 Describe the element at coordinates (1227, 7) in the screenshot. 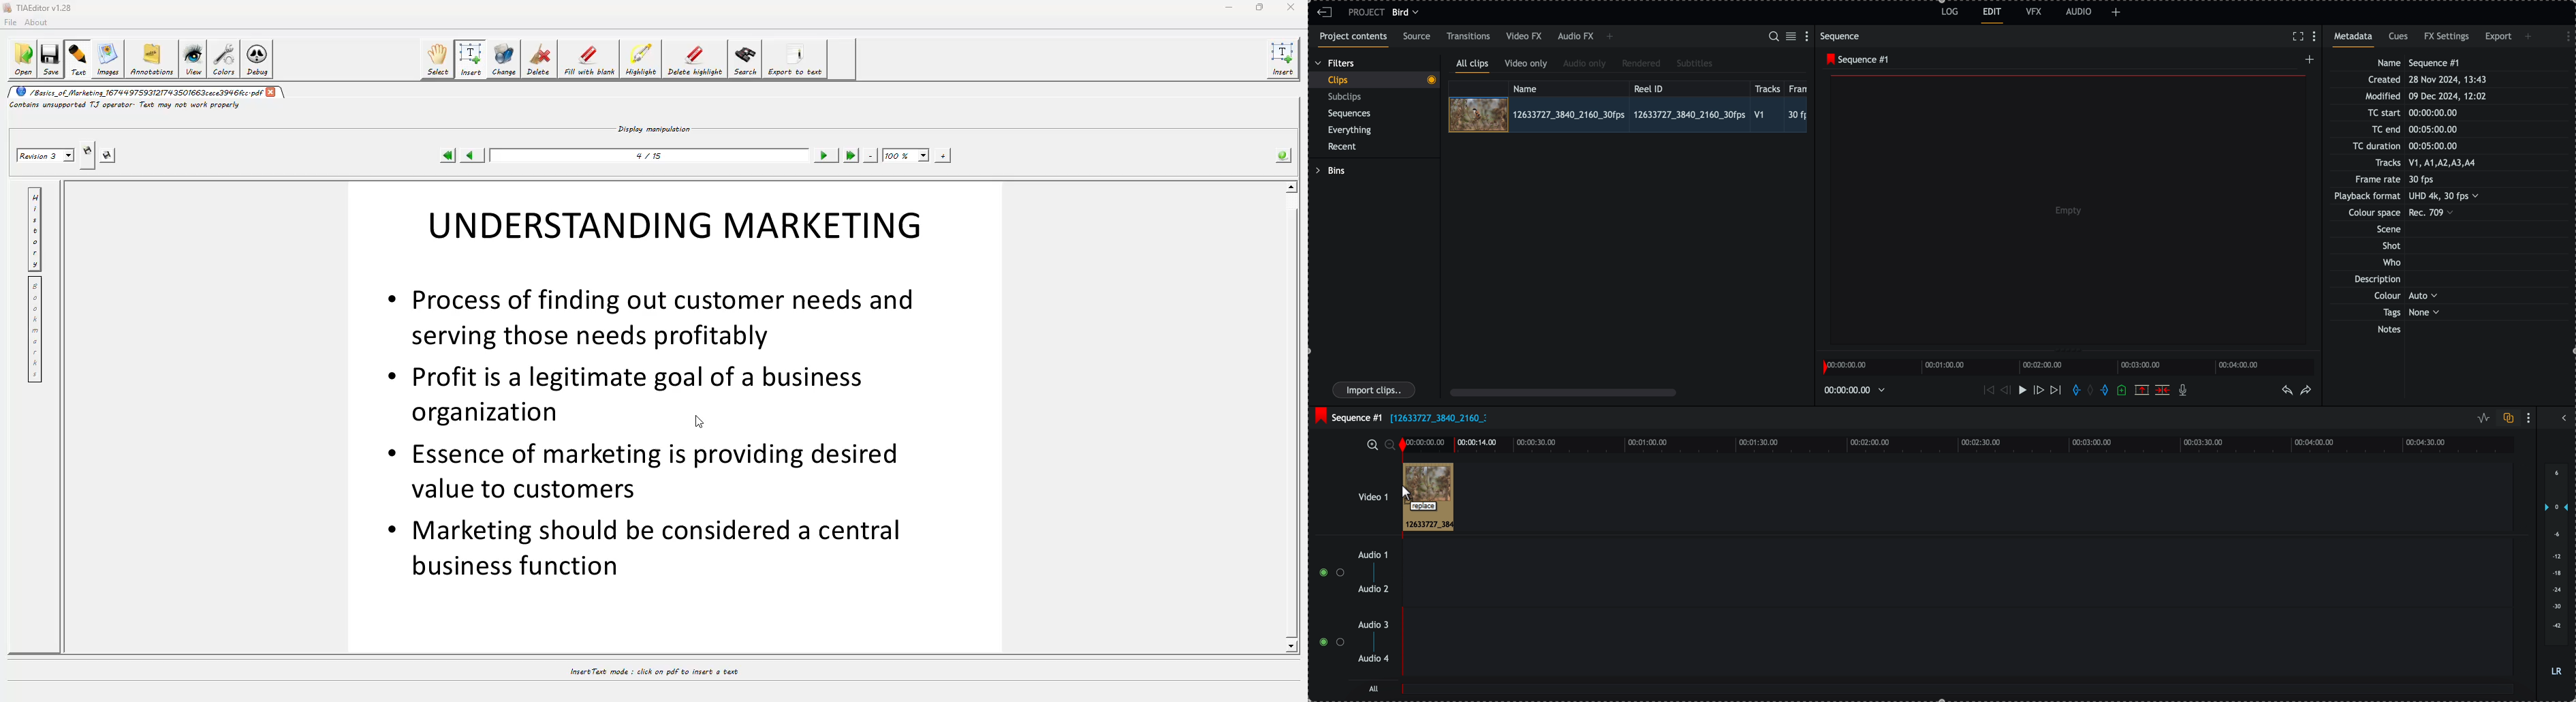

I see `minimize` at that location.